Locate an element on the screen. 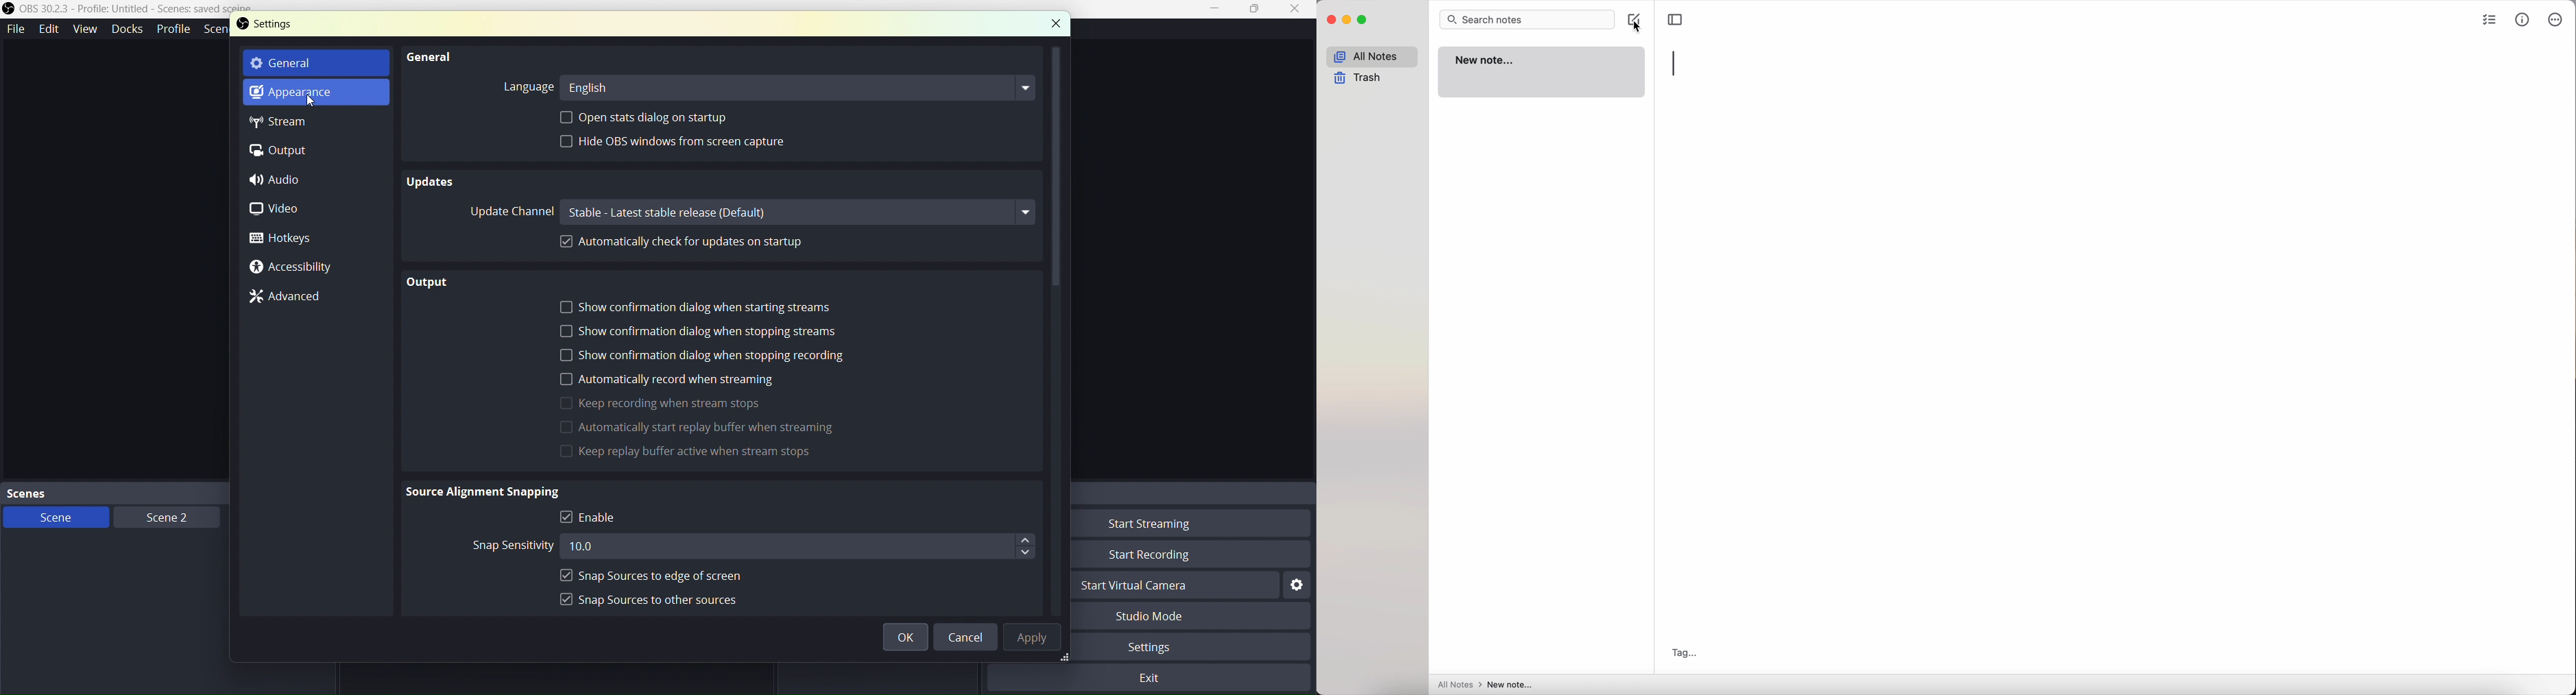  type title is located at coordinates (1675, 64).